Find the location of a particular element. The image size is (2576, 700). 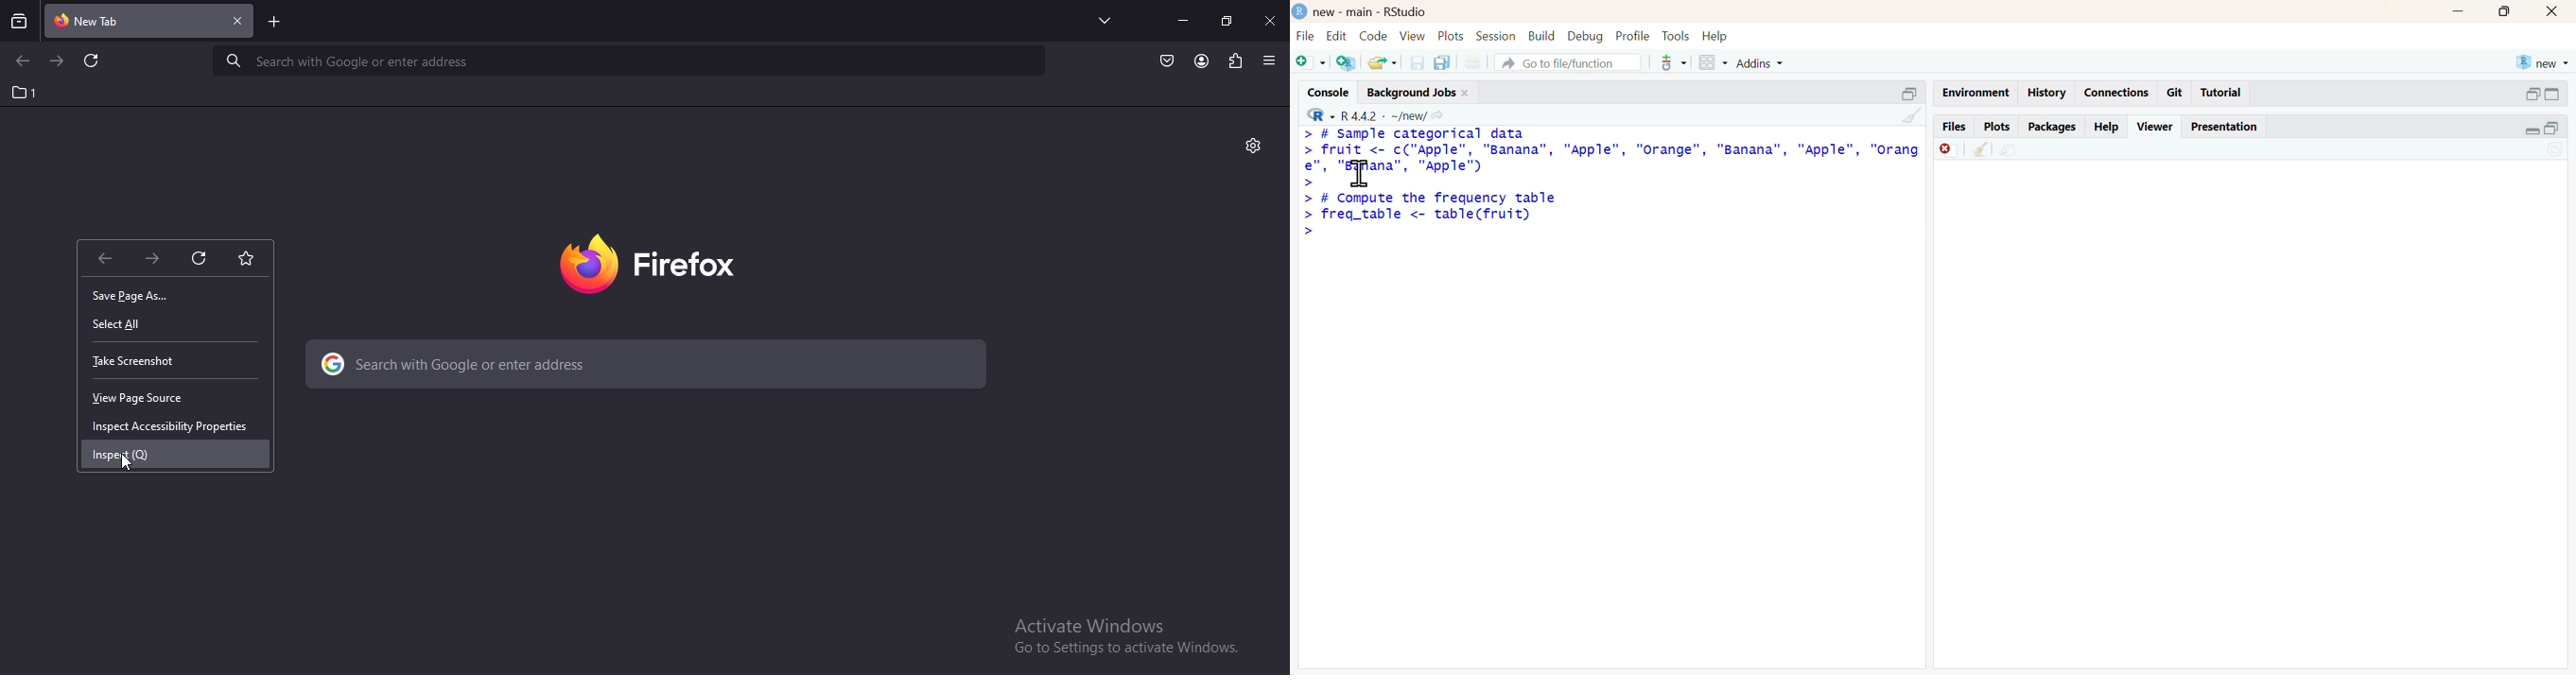

refresh current plot is located at coordinates (2557, 150).